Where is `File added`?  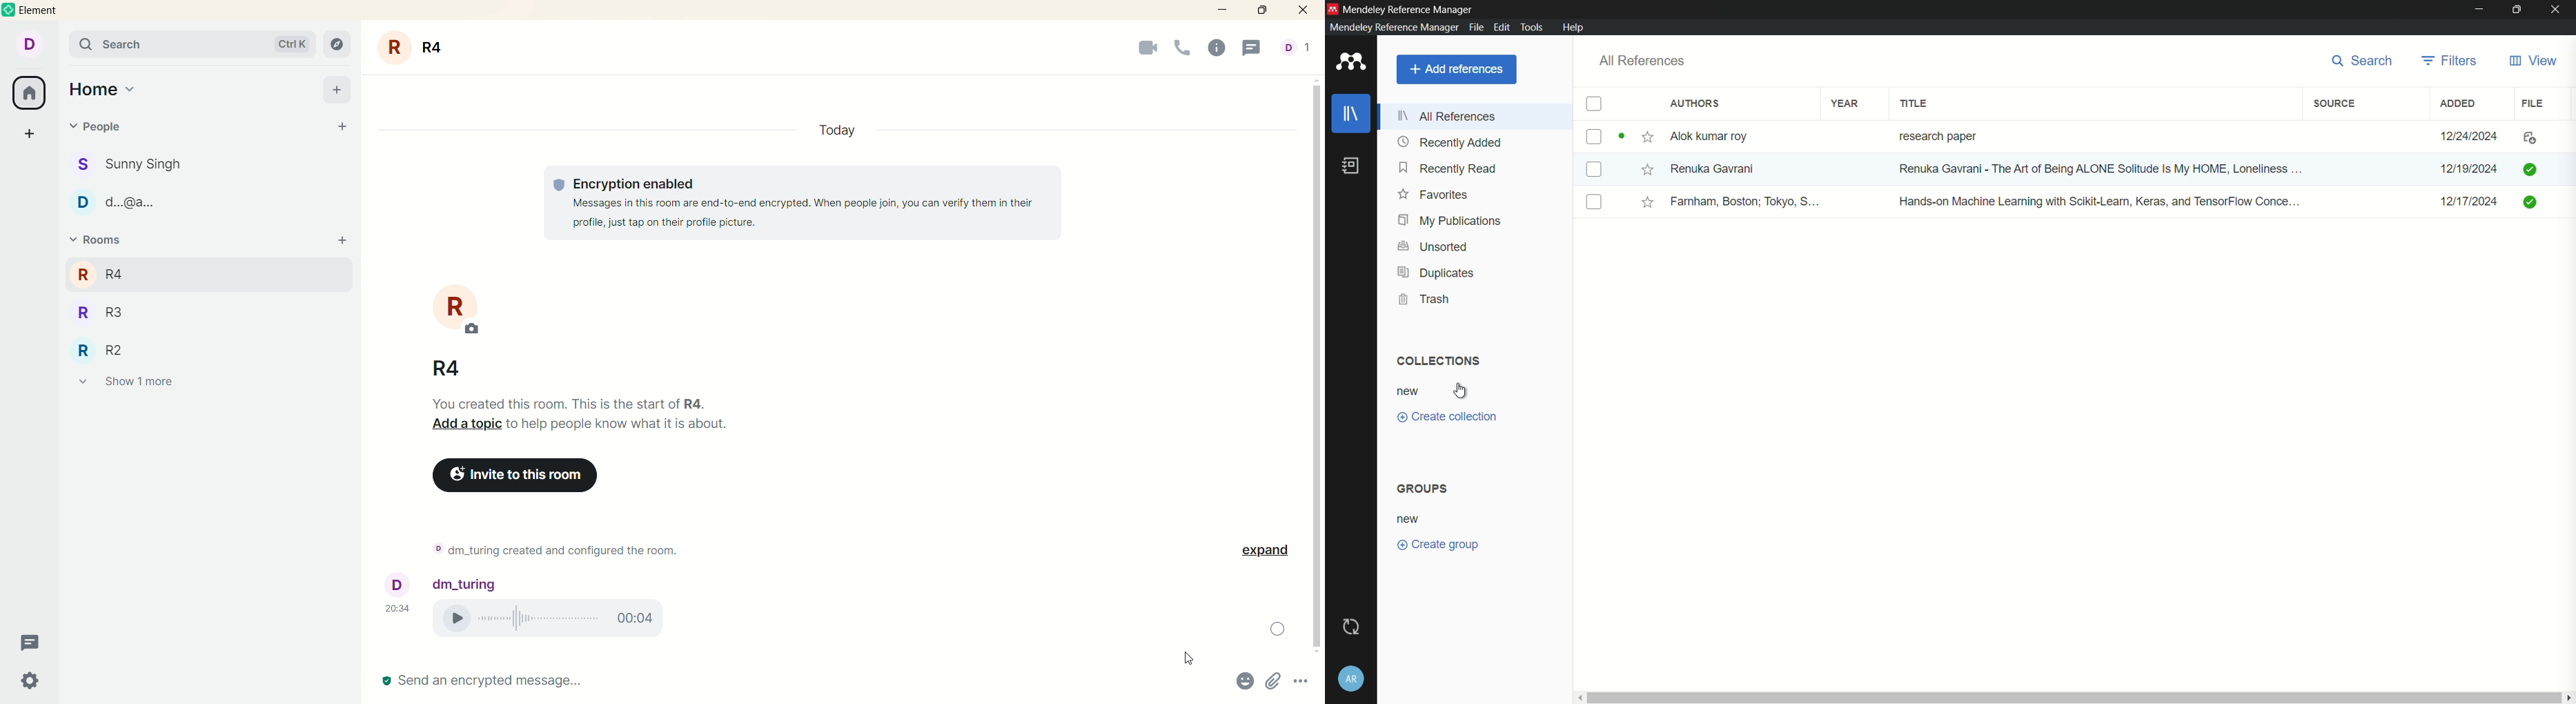
File added is located at coordinates (2528, 202).